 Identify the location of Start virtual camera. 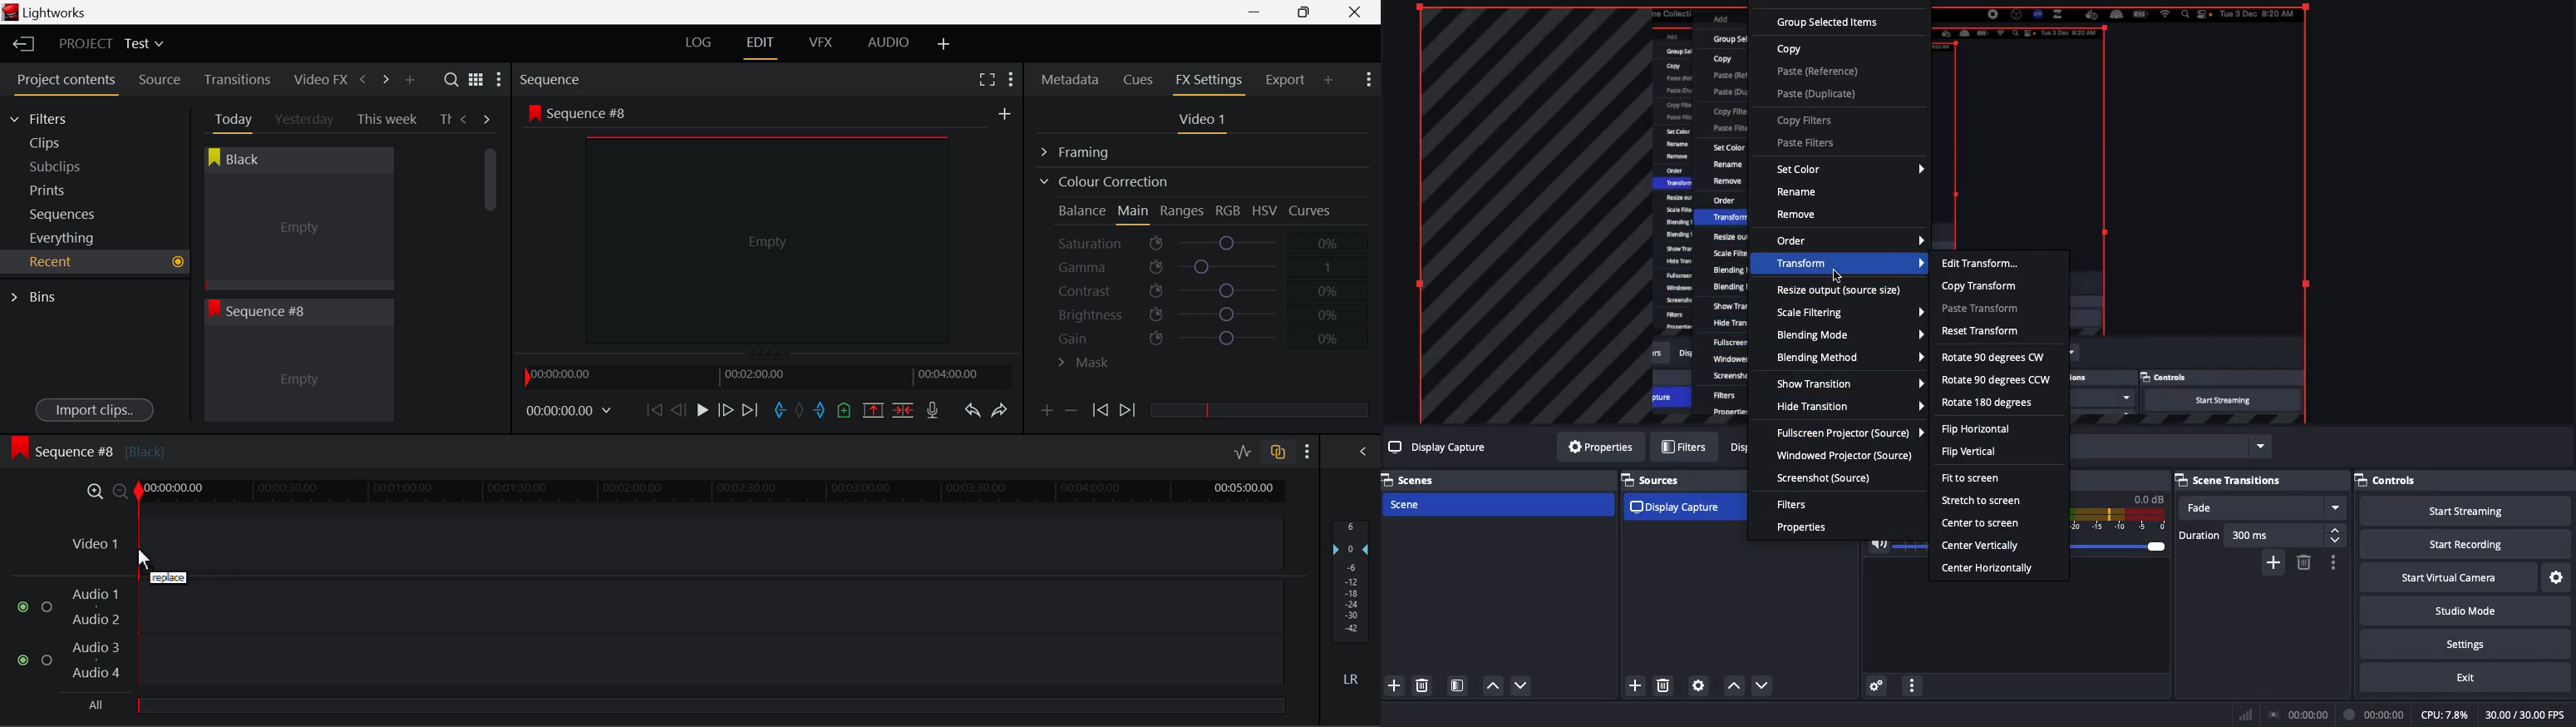
(2448, 580).